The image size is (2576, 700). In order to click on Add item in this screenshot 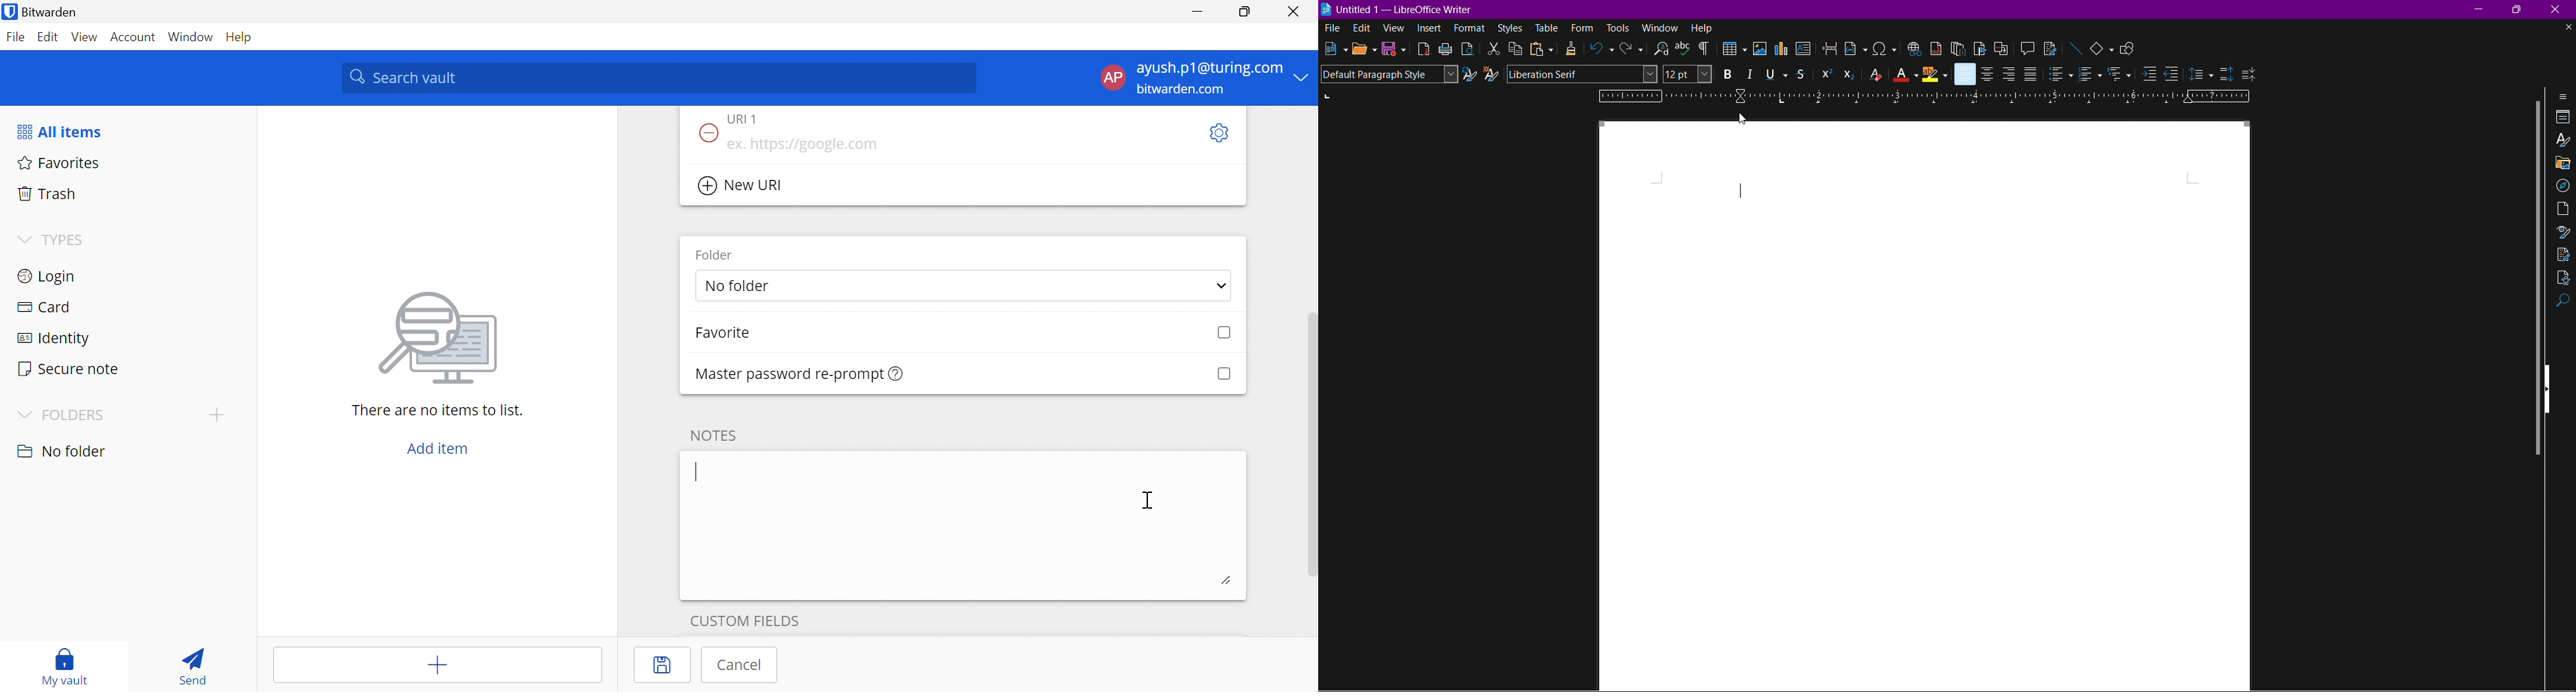, I will do `click(438, 448)`.